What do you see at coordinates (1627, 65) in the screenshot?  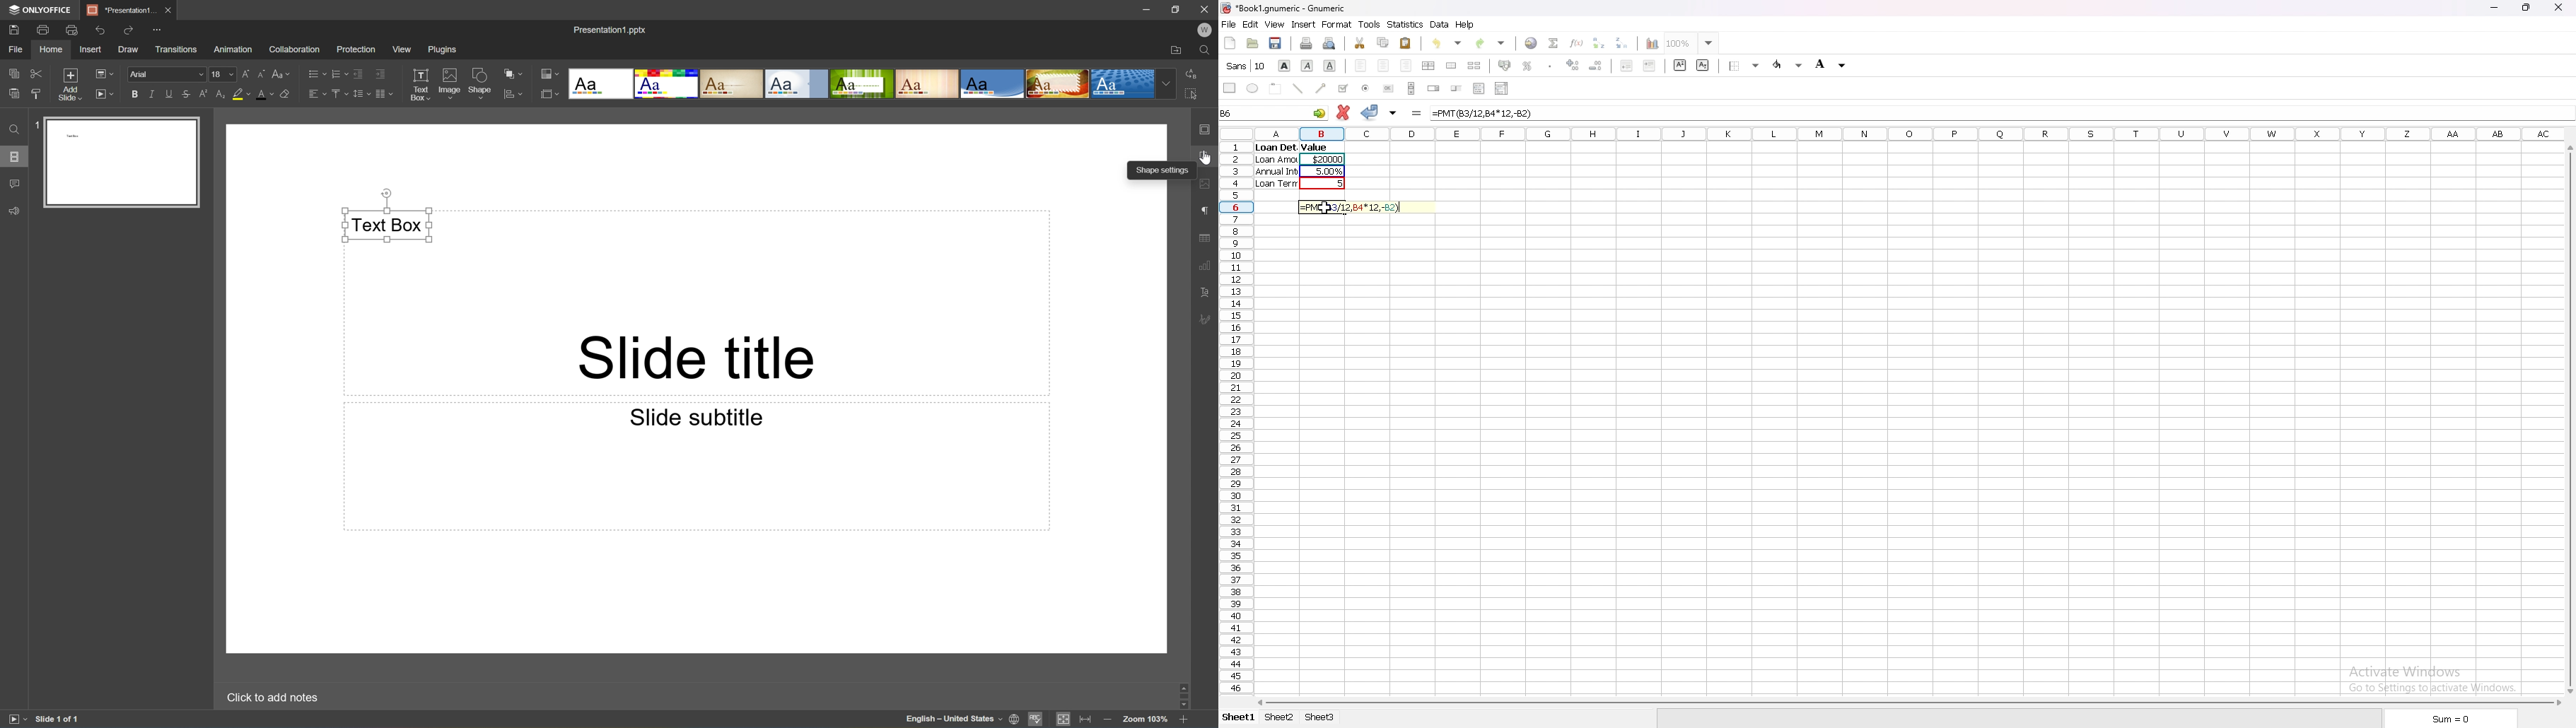 I see `decrease indent` at bounding box center [1627, 65].